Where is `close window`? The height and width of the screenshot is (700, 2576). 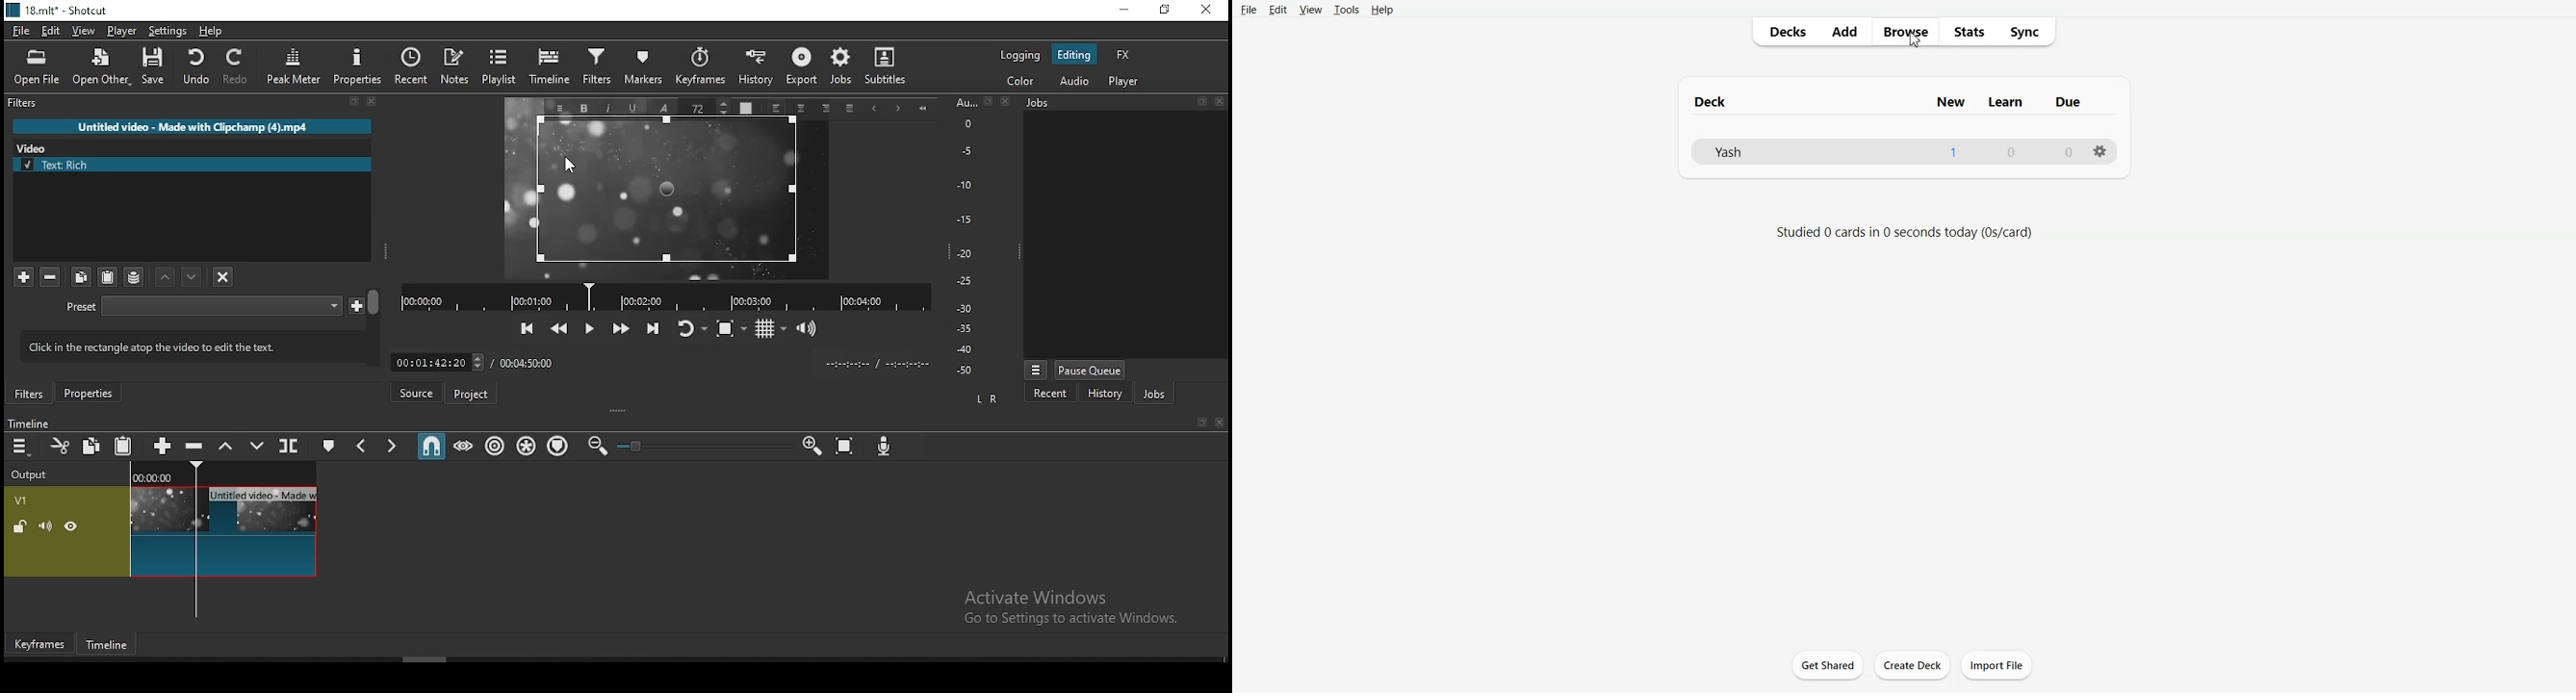 close window is located at coordinates (1208, 10).